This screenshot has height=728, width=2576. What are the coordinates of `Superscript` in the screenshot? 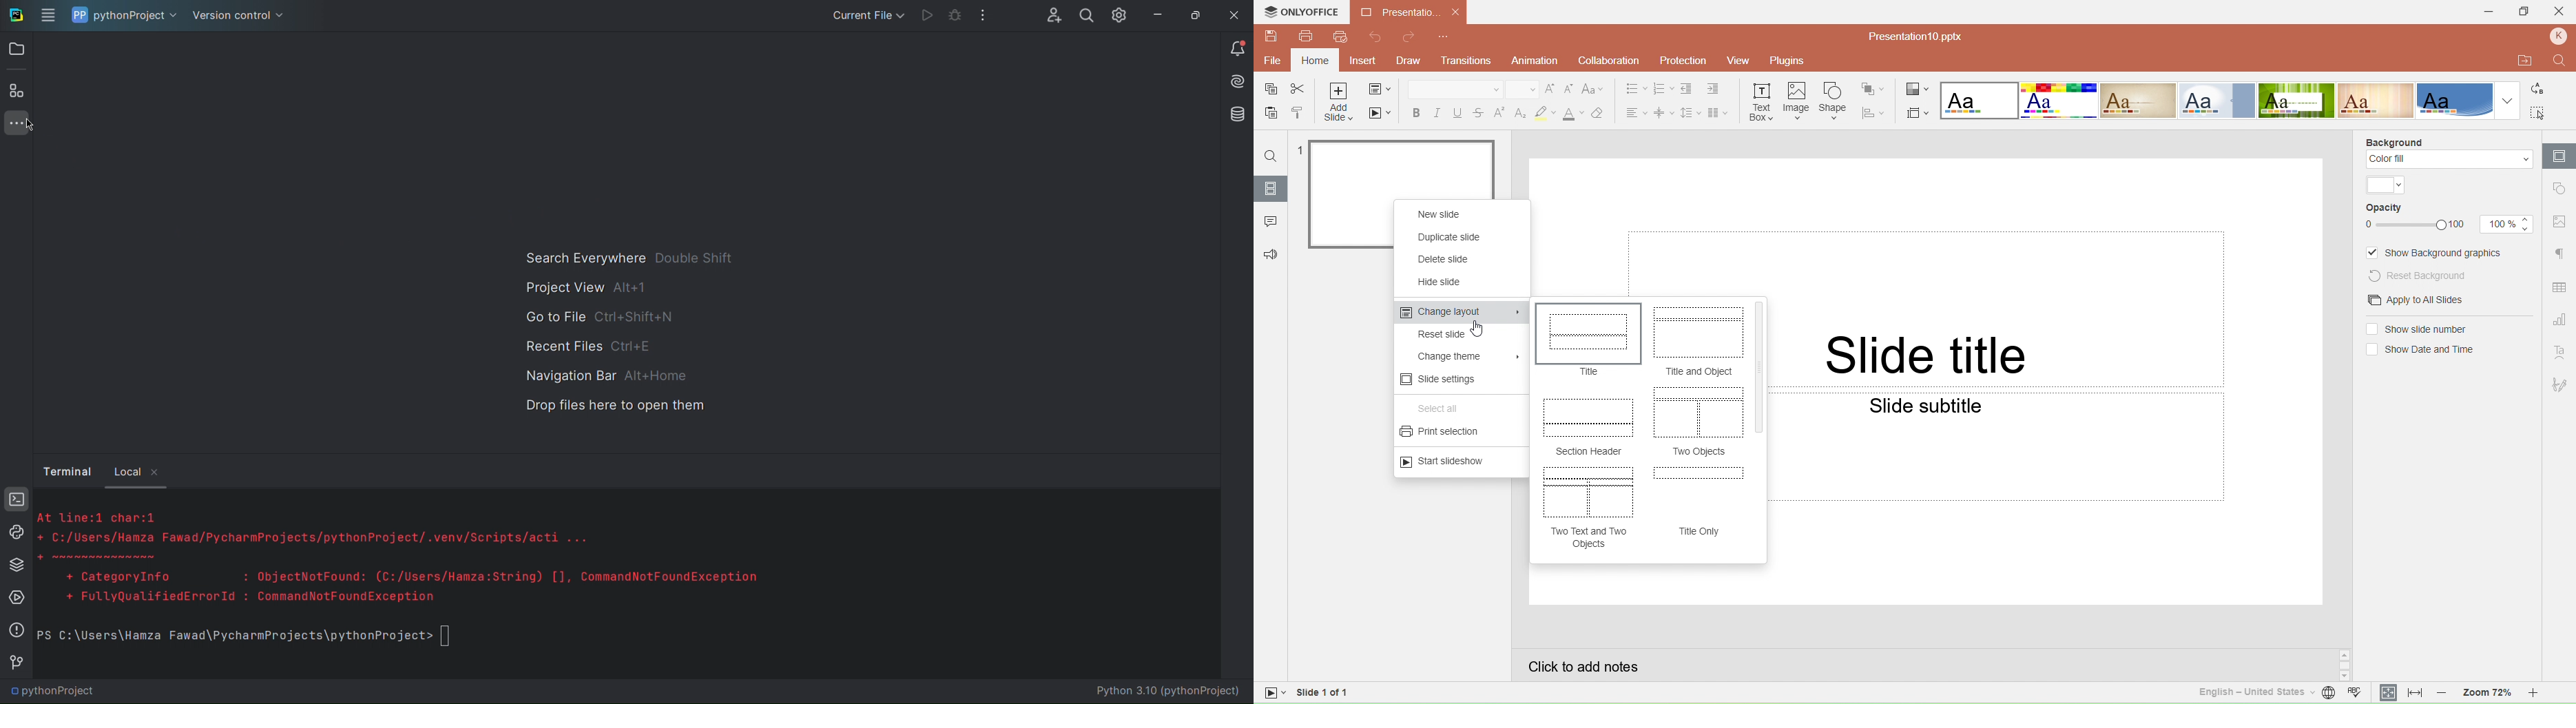 It's located at (1499, 112).